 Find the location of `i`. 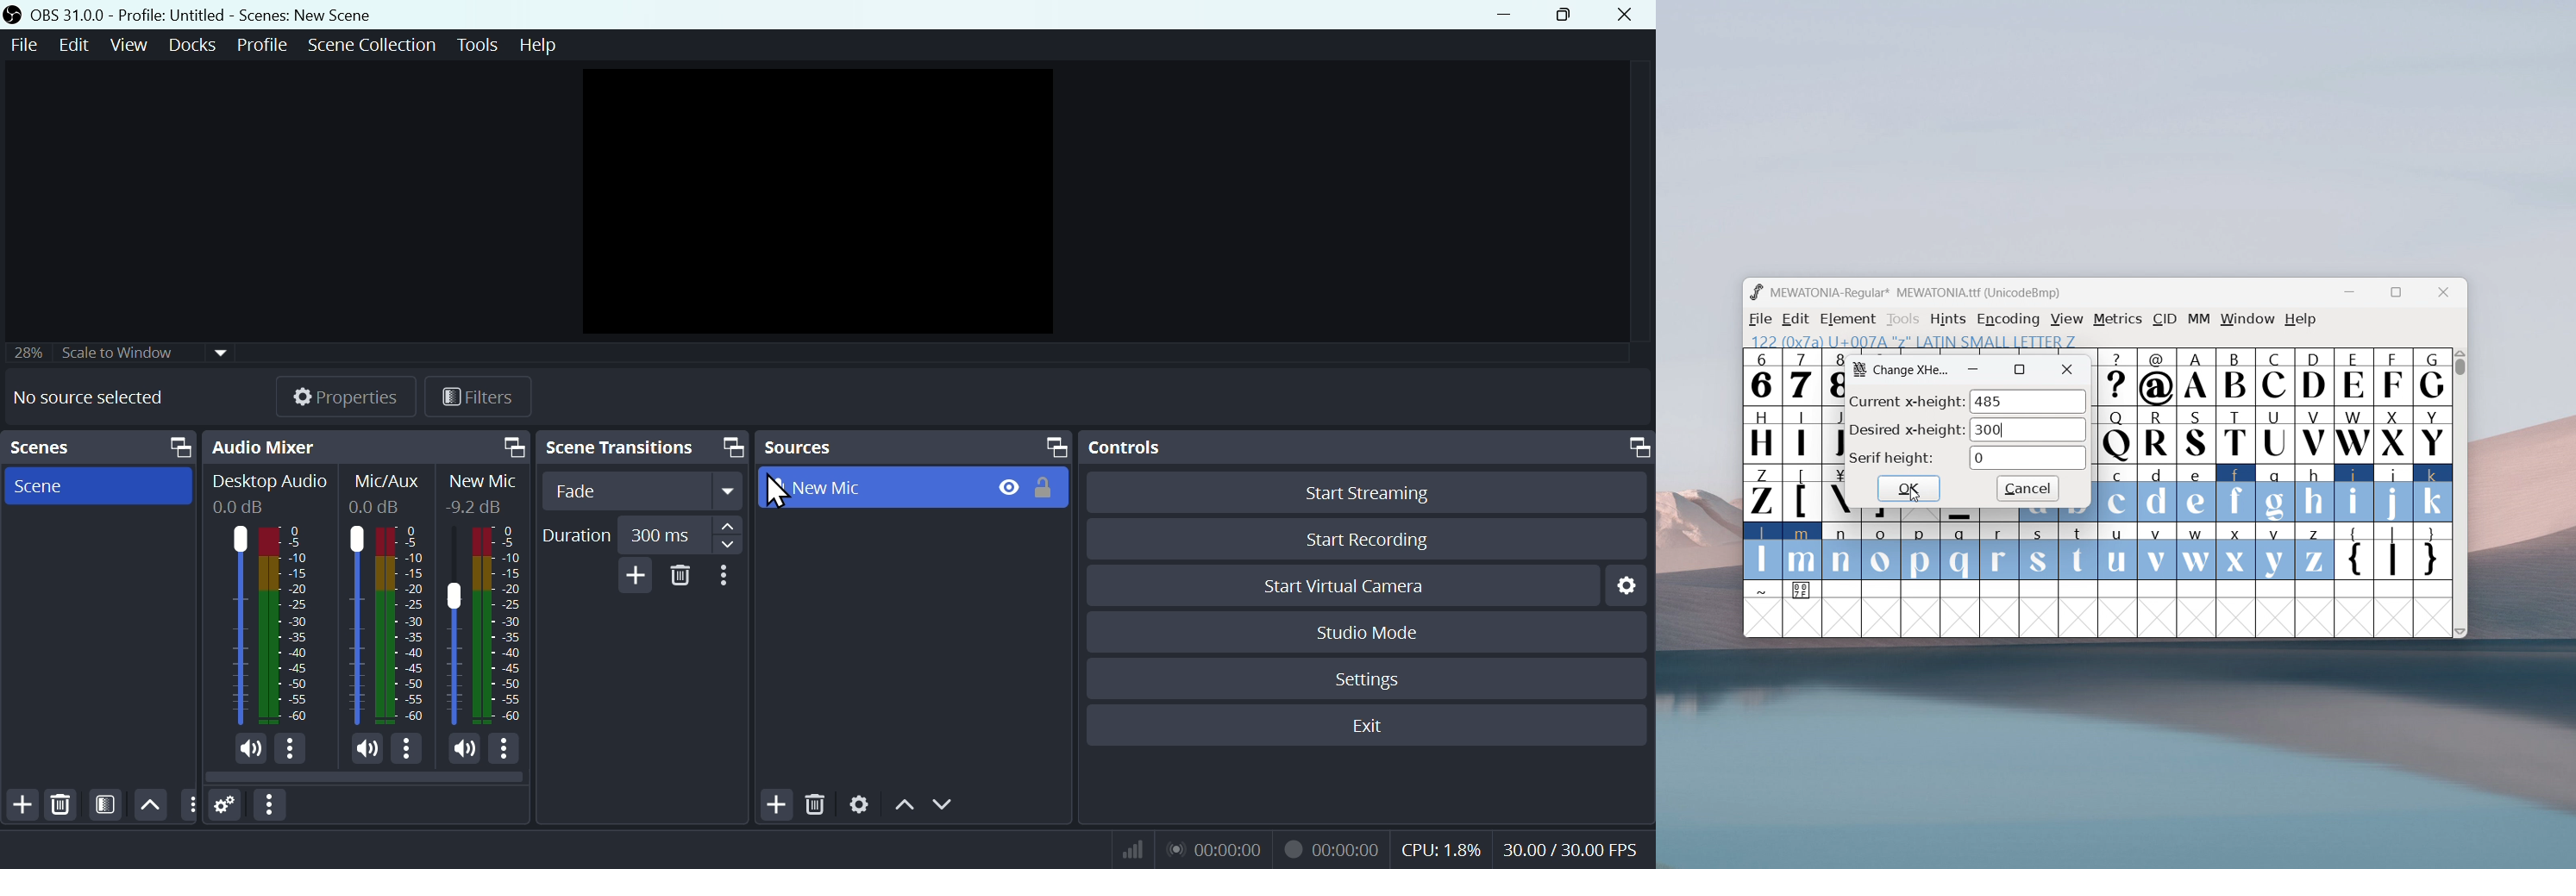

i is located at coordinates (2354, 493).